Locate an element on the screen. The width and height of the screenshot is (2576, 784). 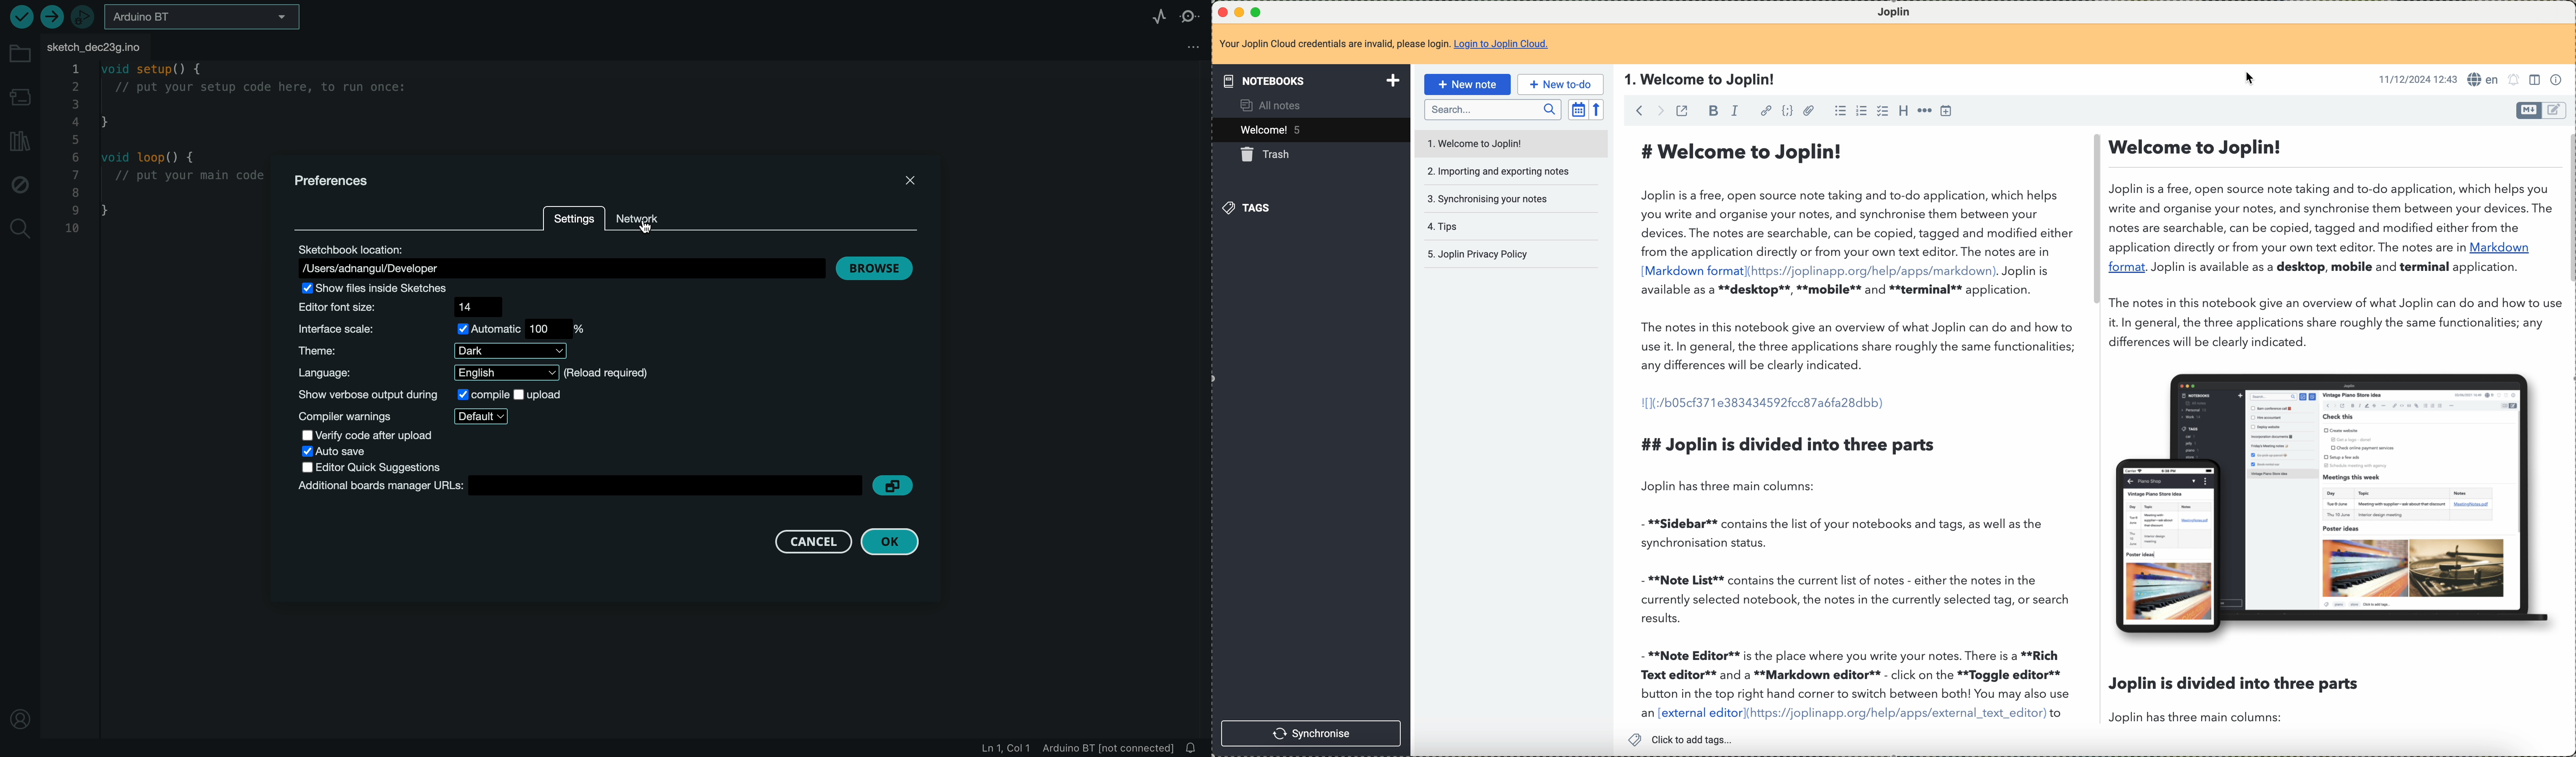
new note is located at coordinates (1471, 84).